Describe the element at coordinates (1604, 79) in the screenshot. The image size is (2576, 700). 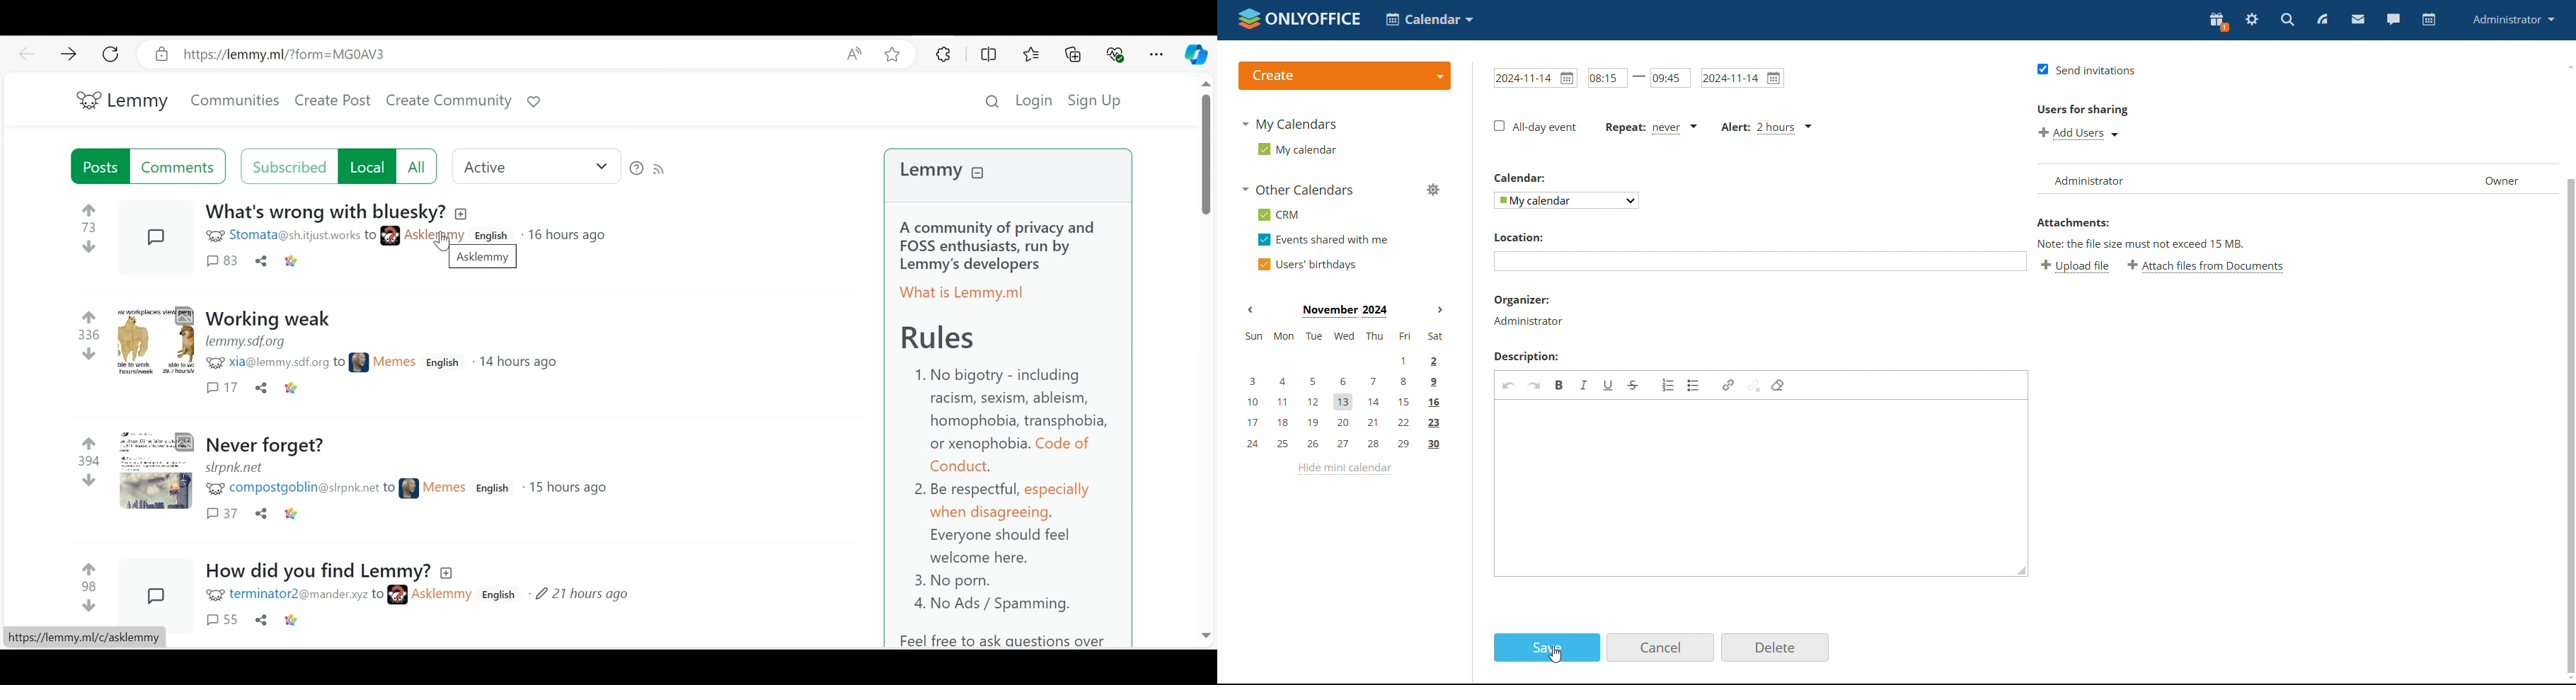
I see `start time` at that location.